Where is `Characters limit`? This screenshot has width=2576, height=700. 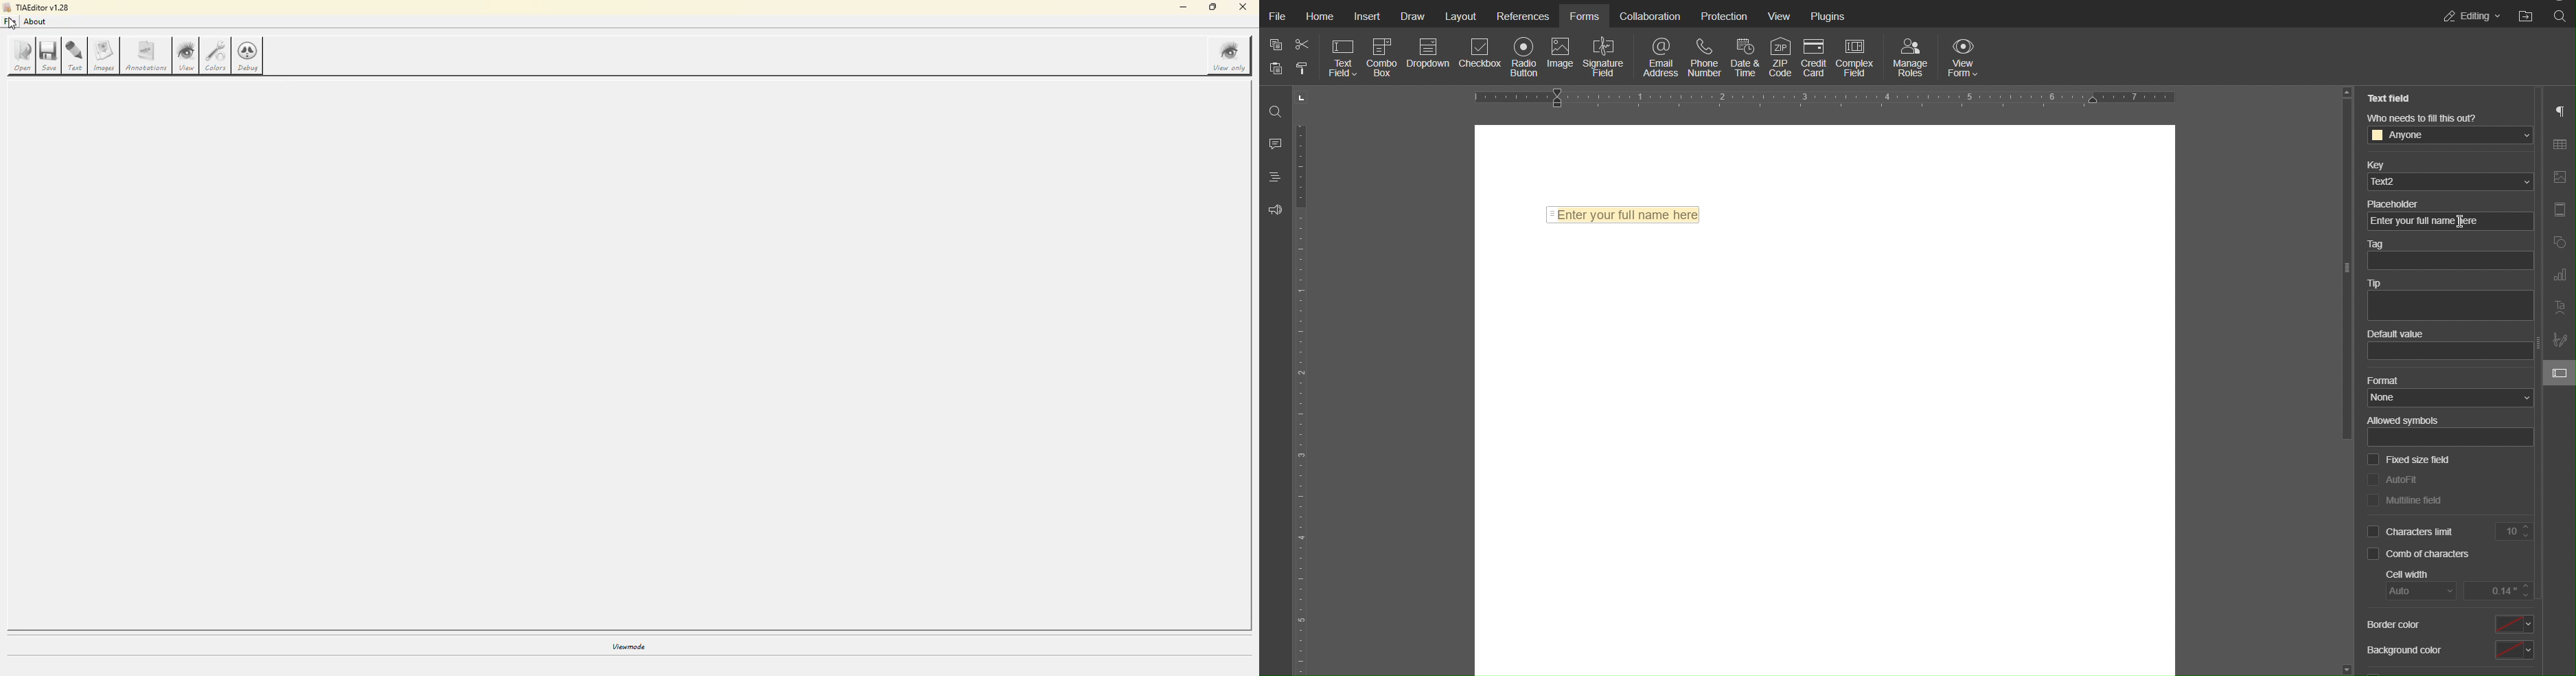
Characters limit is located at coordinates (2413, 531).